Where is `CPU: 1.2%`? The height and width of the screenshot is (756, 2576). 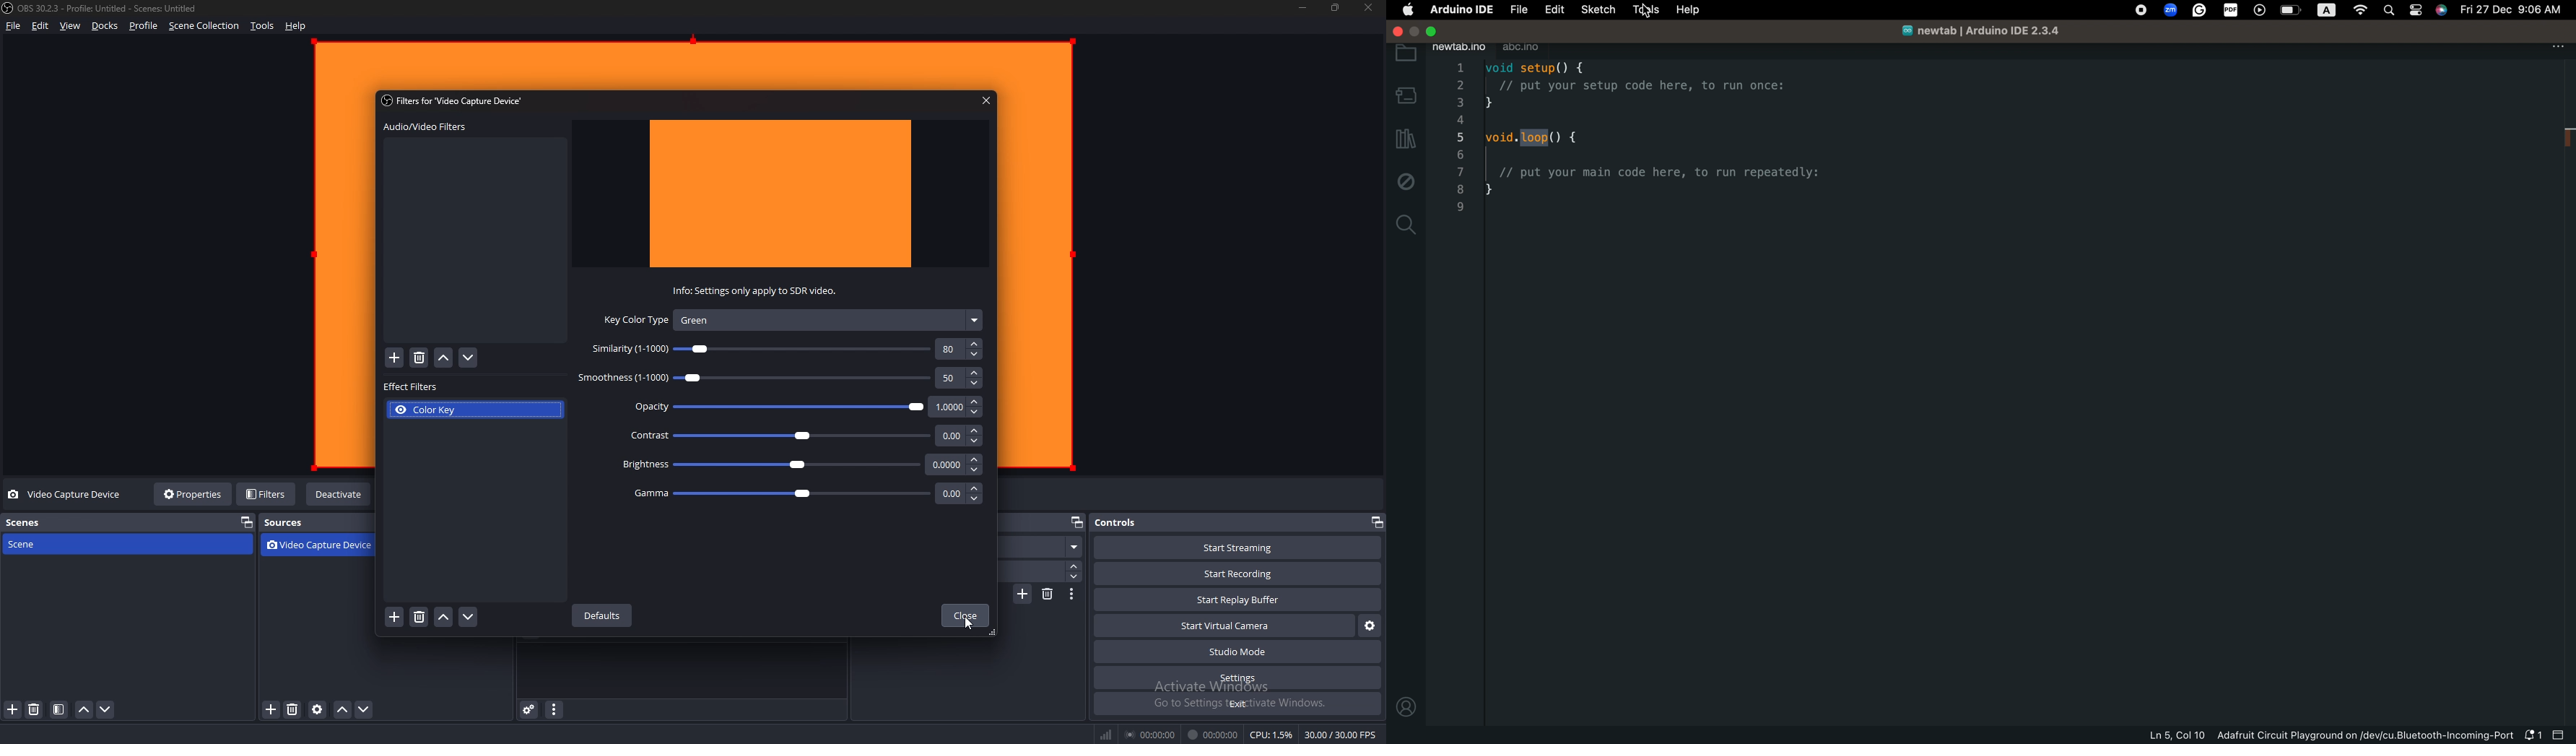
CPU: 1.2% is located at coordinates (1272, 735).